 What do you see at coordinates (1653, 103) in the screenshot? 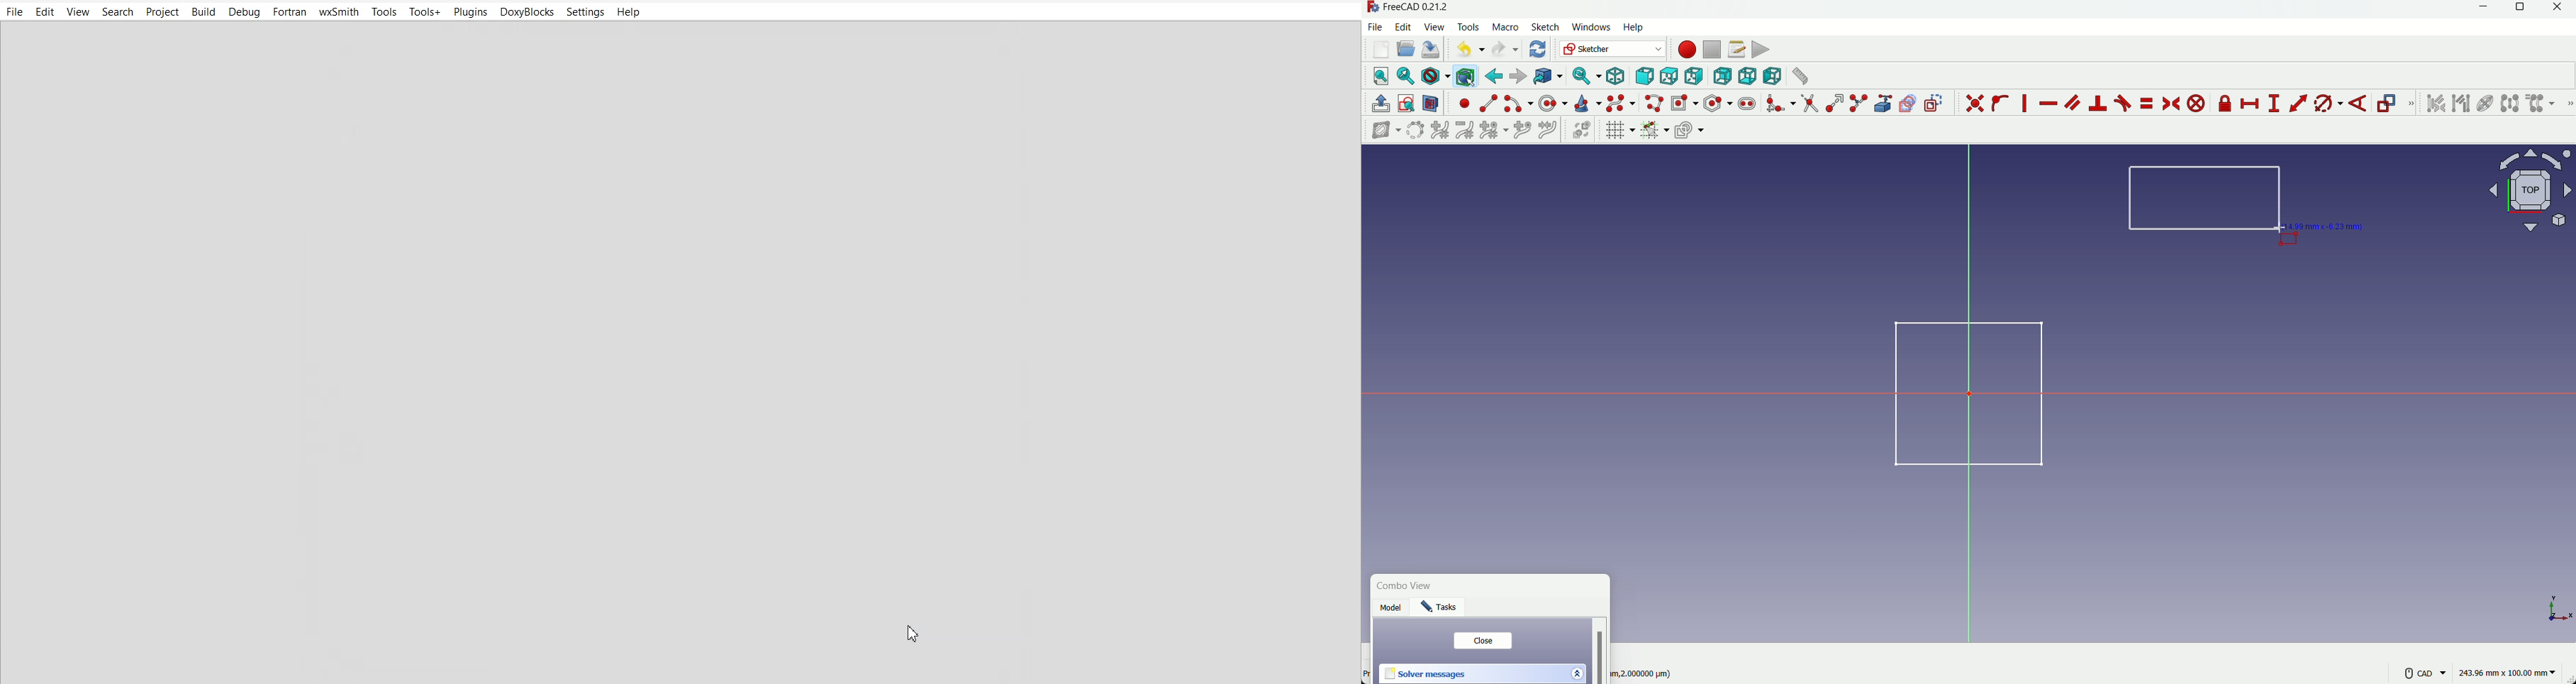
I see `create polyline` at bounding box center [1653, 103].